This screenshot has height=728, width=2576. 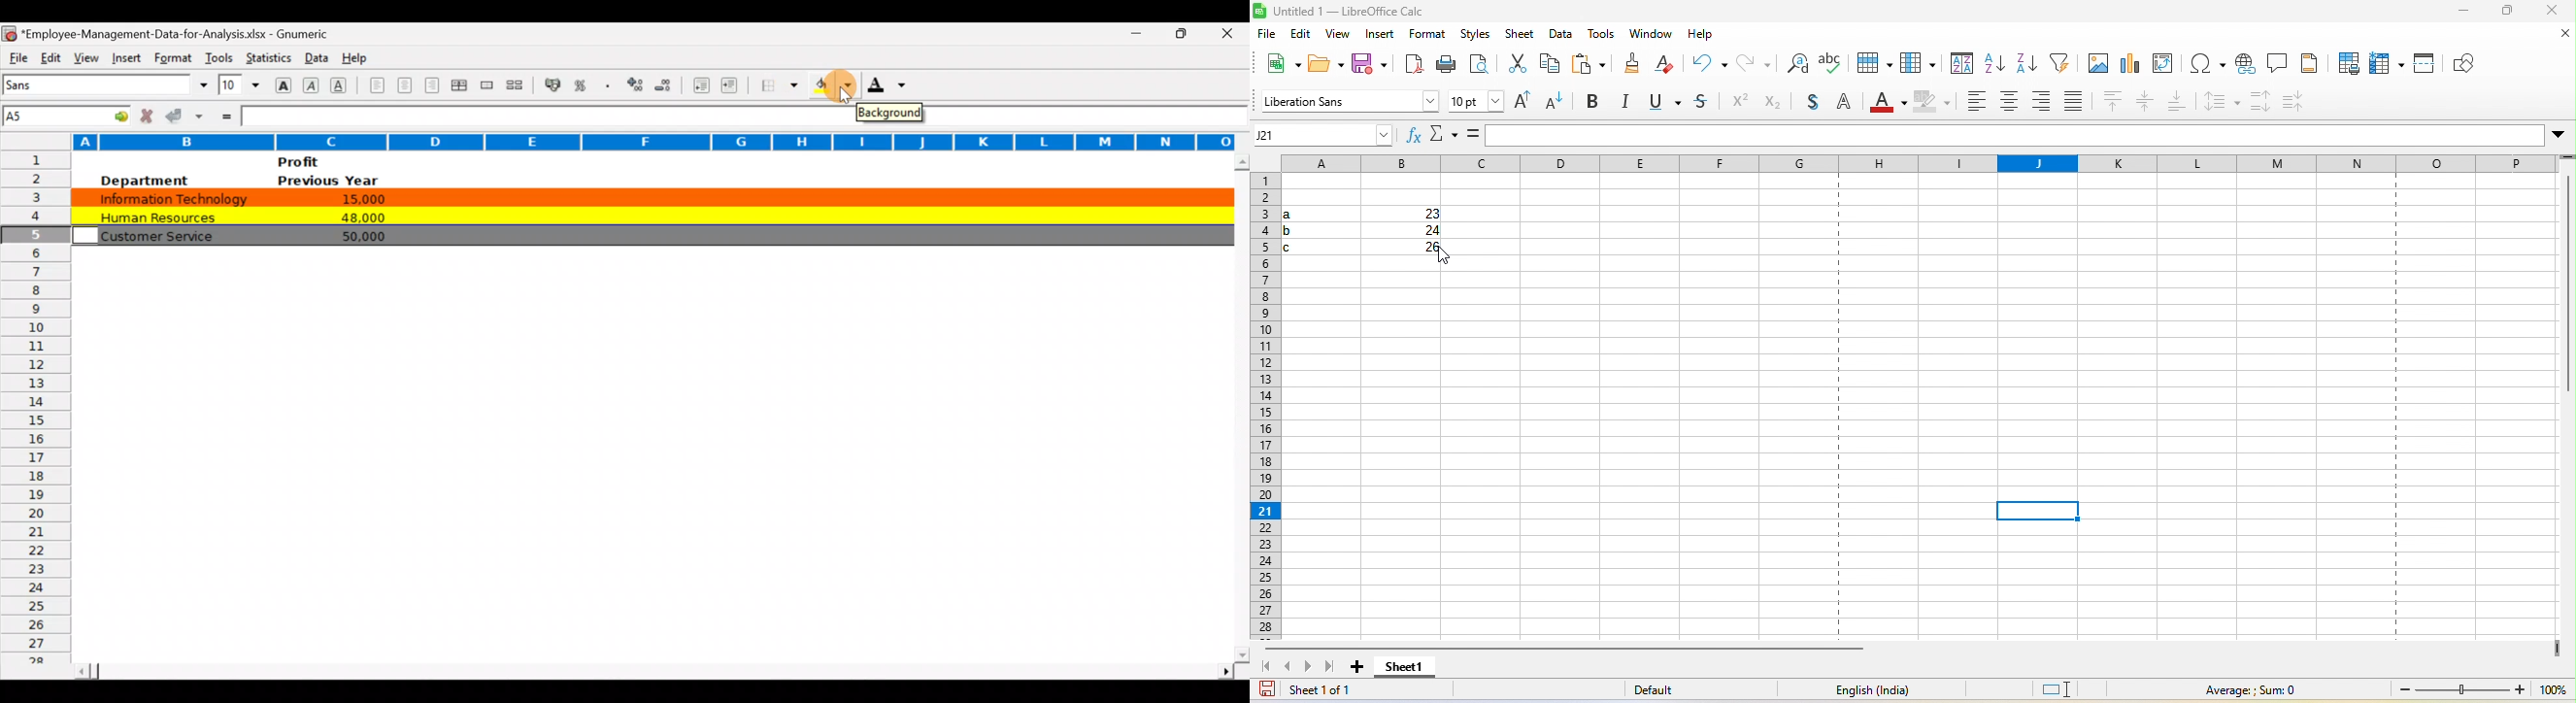 What do you see at coordinates (2130, 63) in the screenshot?
I see `chart` at bounding box center [2130, 63].